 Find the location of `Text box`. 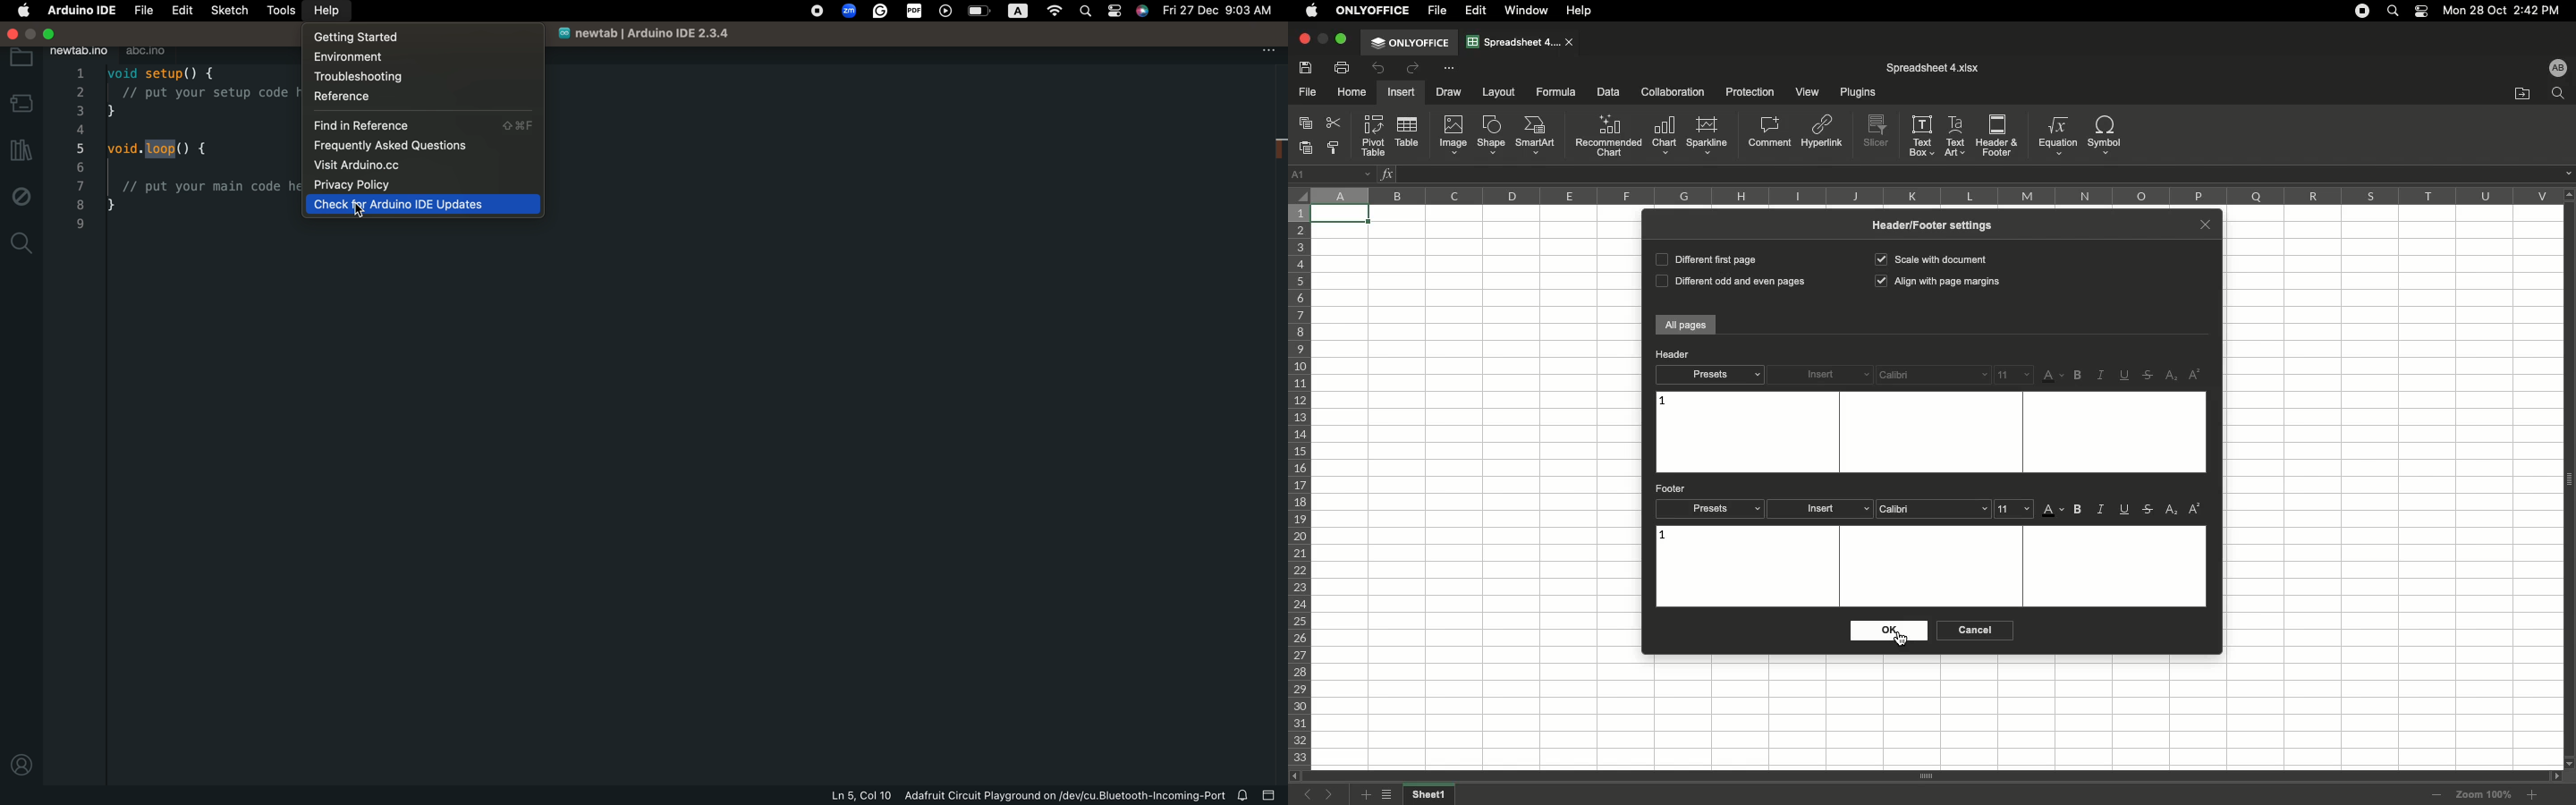

Text box is located at coordinates (1928, 432).